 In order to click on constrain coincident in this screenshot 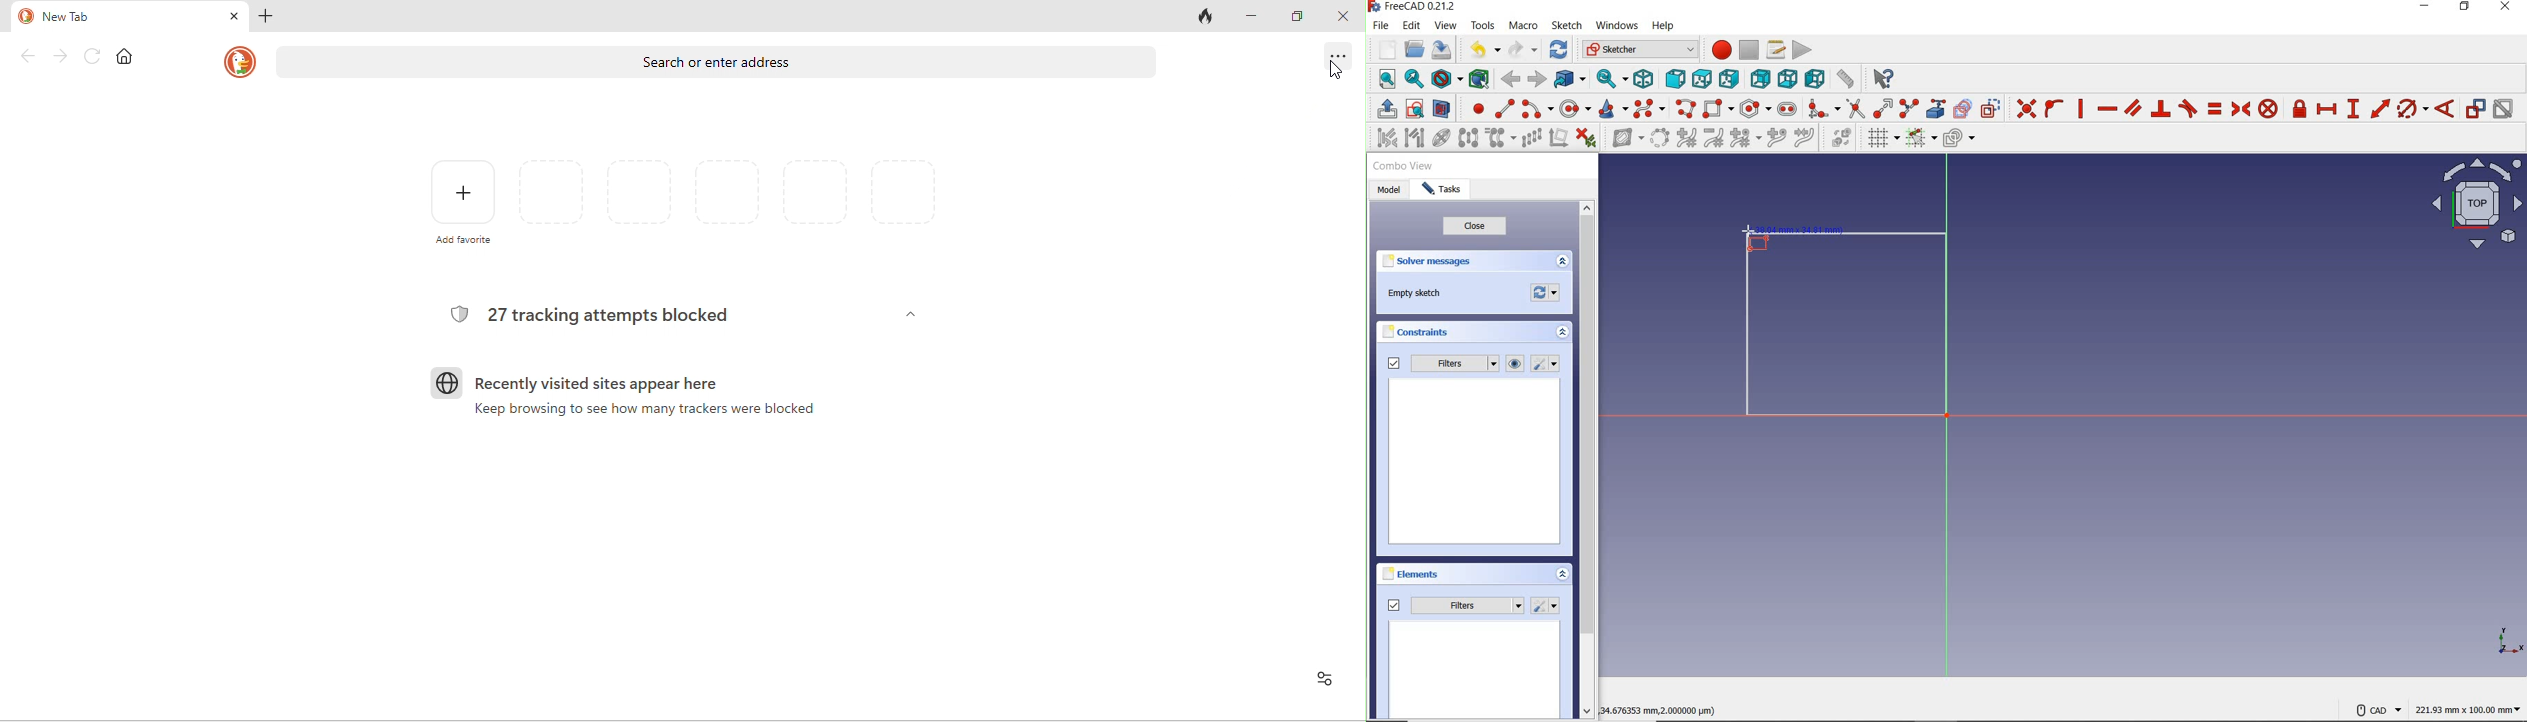, I will do `click(2024, 107)`.